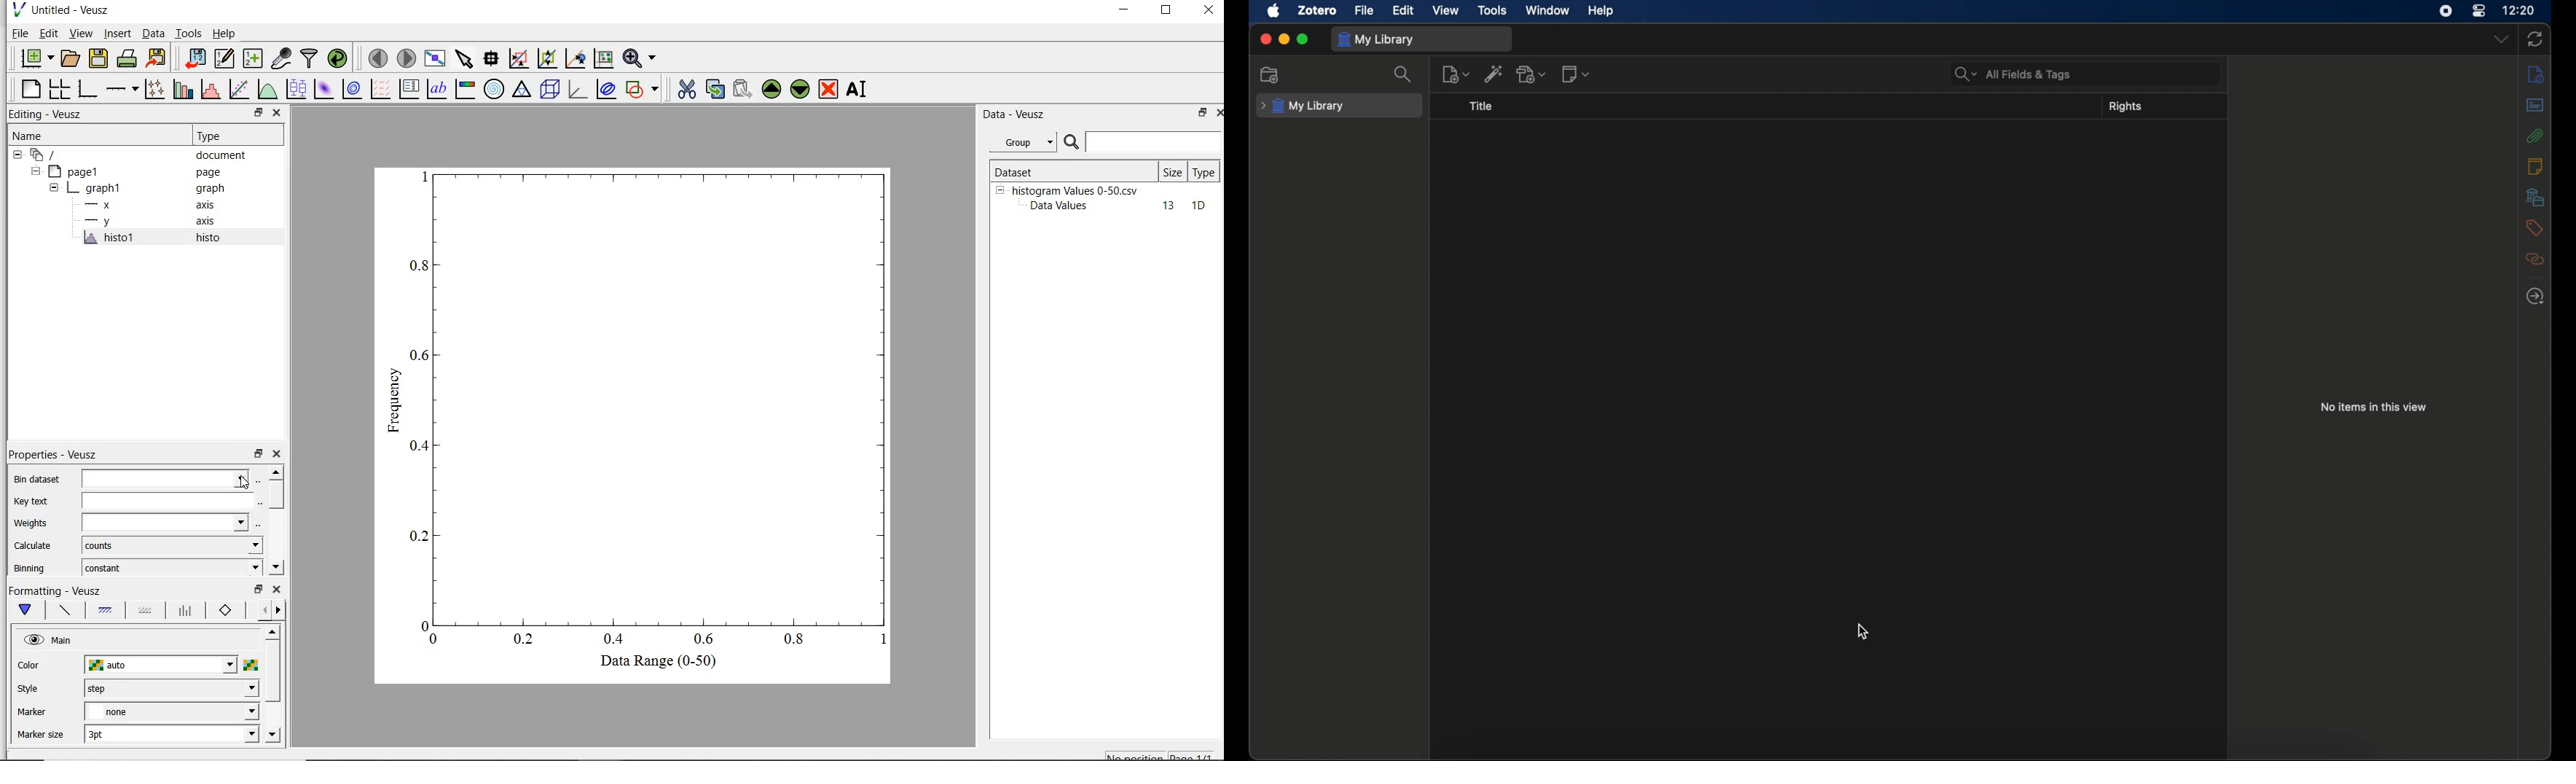  I want to click on , so click(211, 189).